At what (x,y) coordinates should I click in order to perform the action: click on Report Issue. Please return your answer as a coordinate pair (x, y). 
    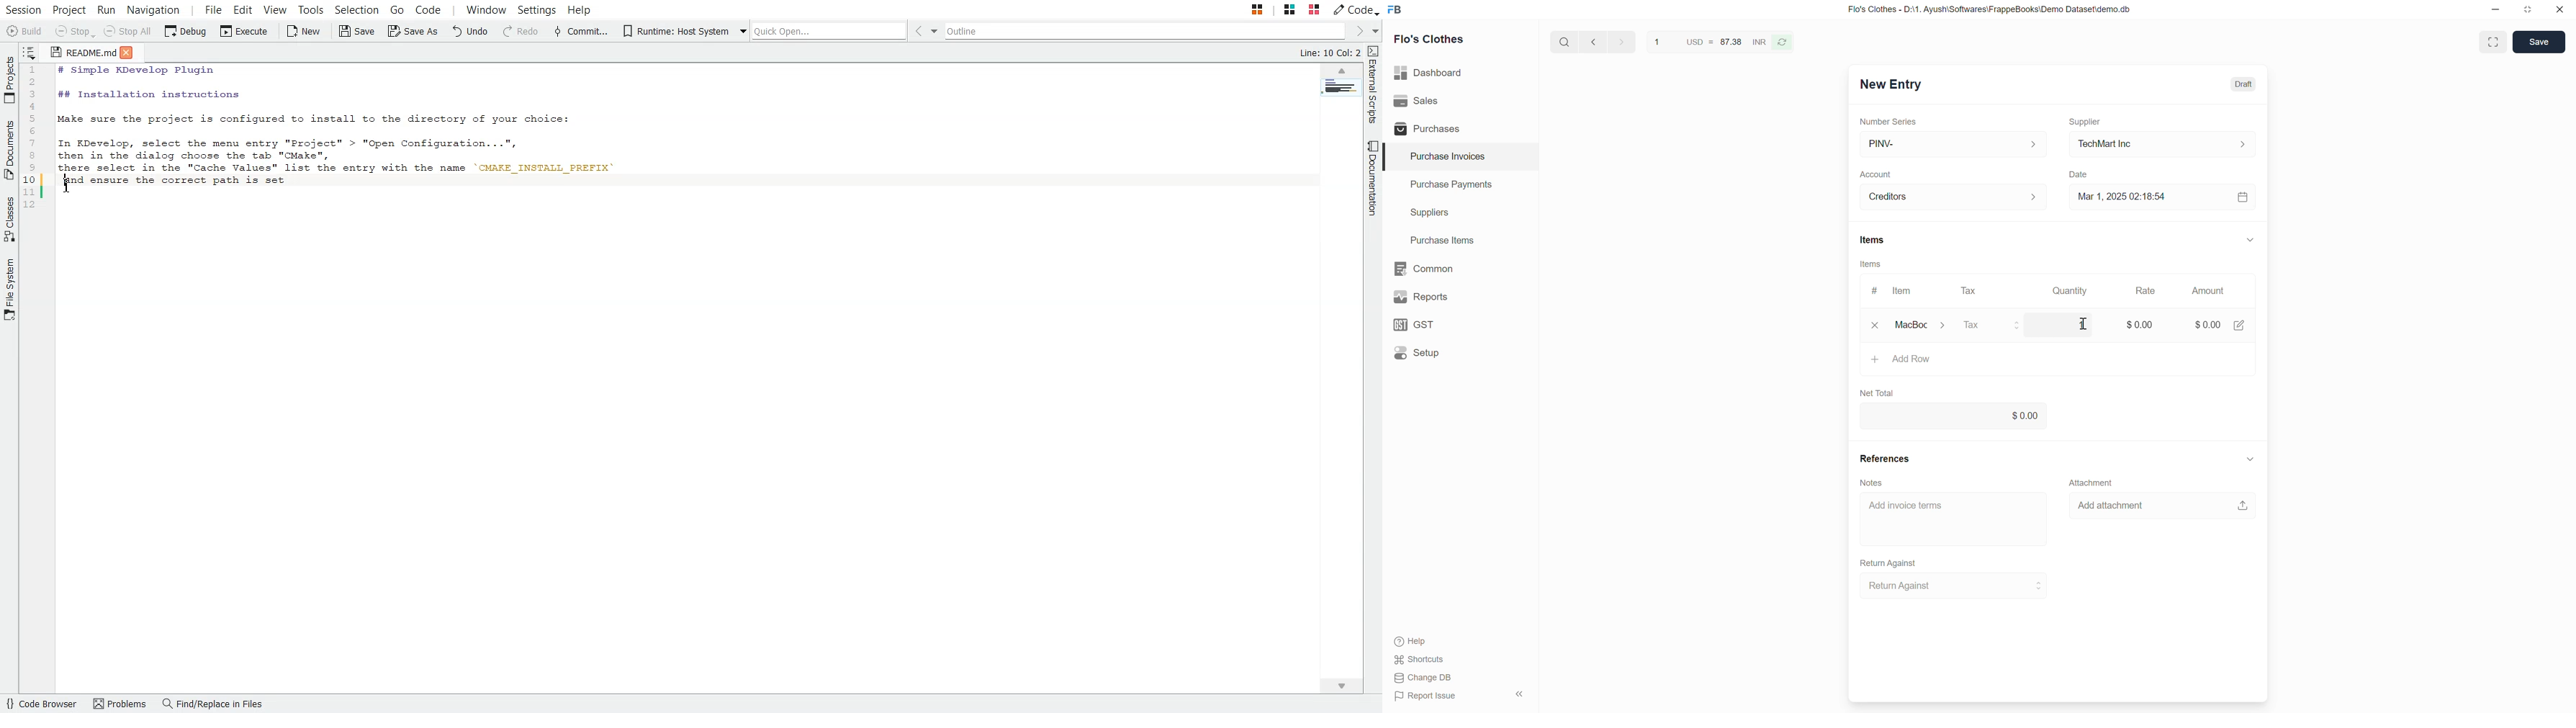
    Looking at the image, I should click on (1426, 696).